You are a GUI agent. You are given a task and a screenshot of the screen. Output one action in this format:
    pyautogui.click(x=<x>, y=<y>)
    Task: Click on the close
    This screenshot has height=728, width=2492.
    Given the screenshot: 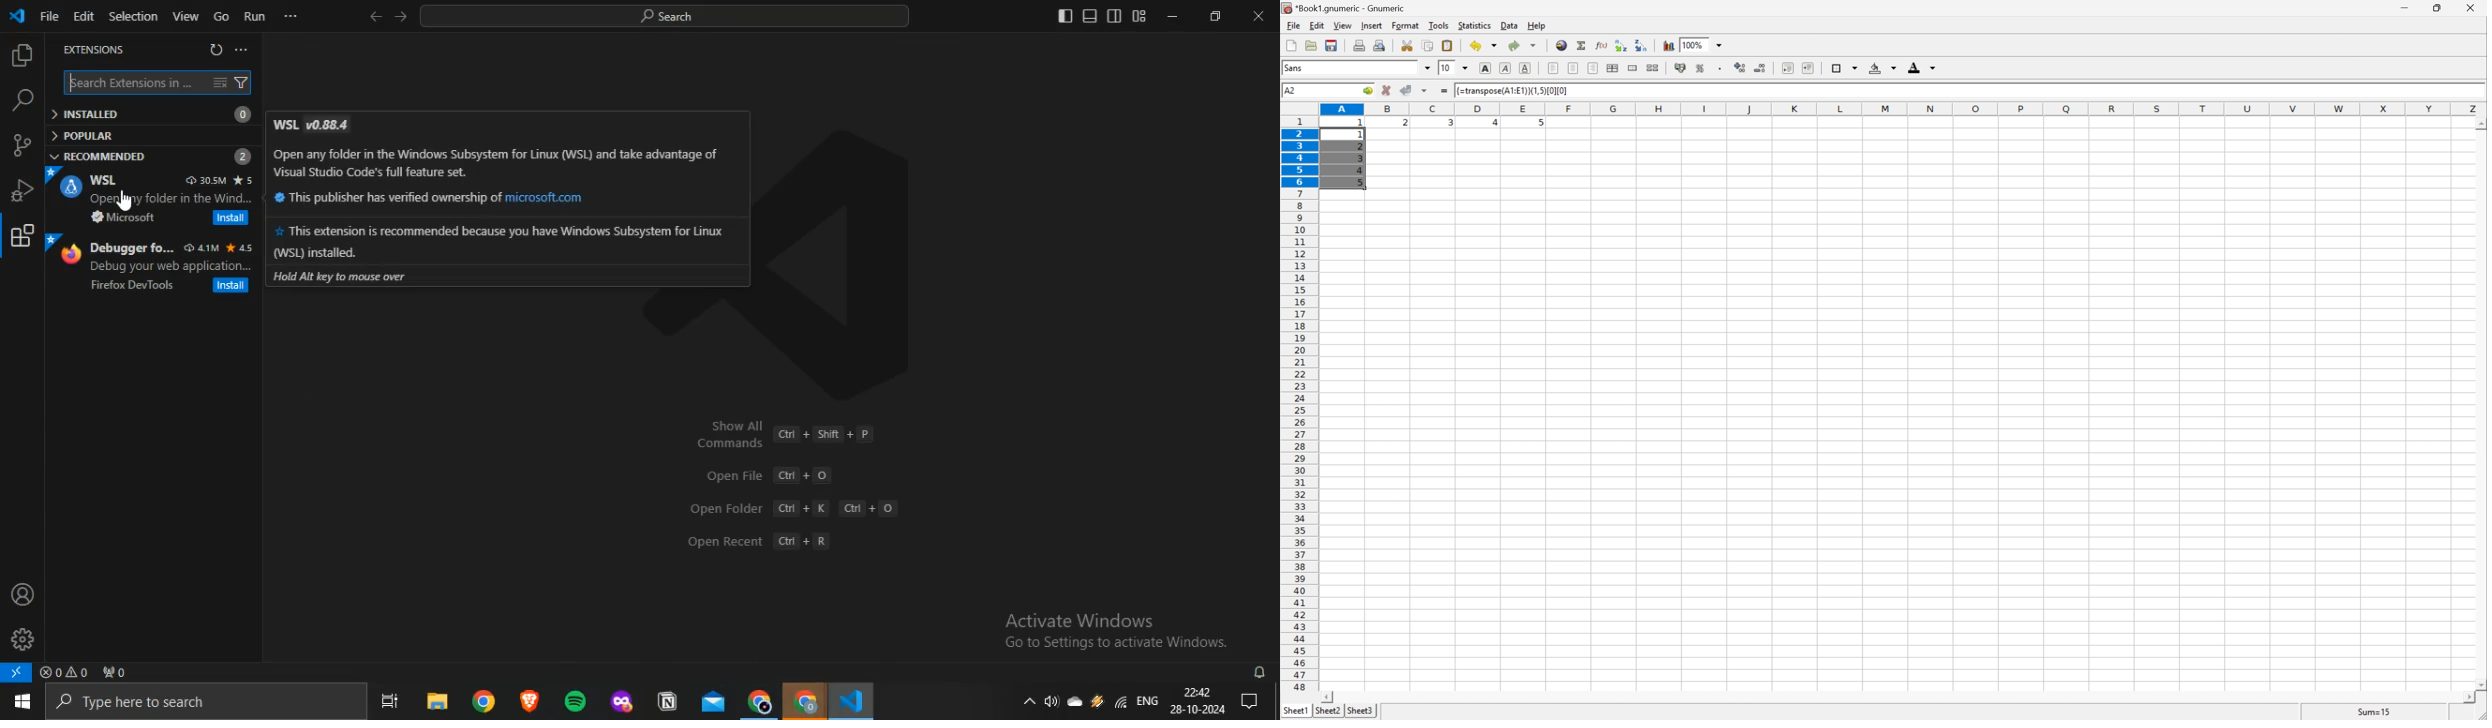 What is the action you would take?
    pyautogui.click(x=2474, y=10)
    